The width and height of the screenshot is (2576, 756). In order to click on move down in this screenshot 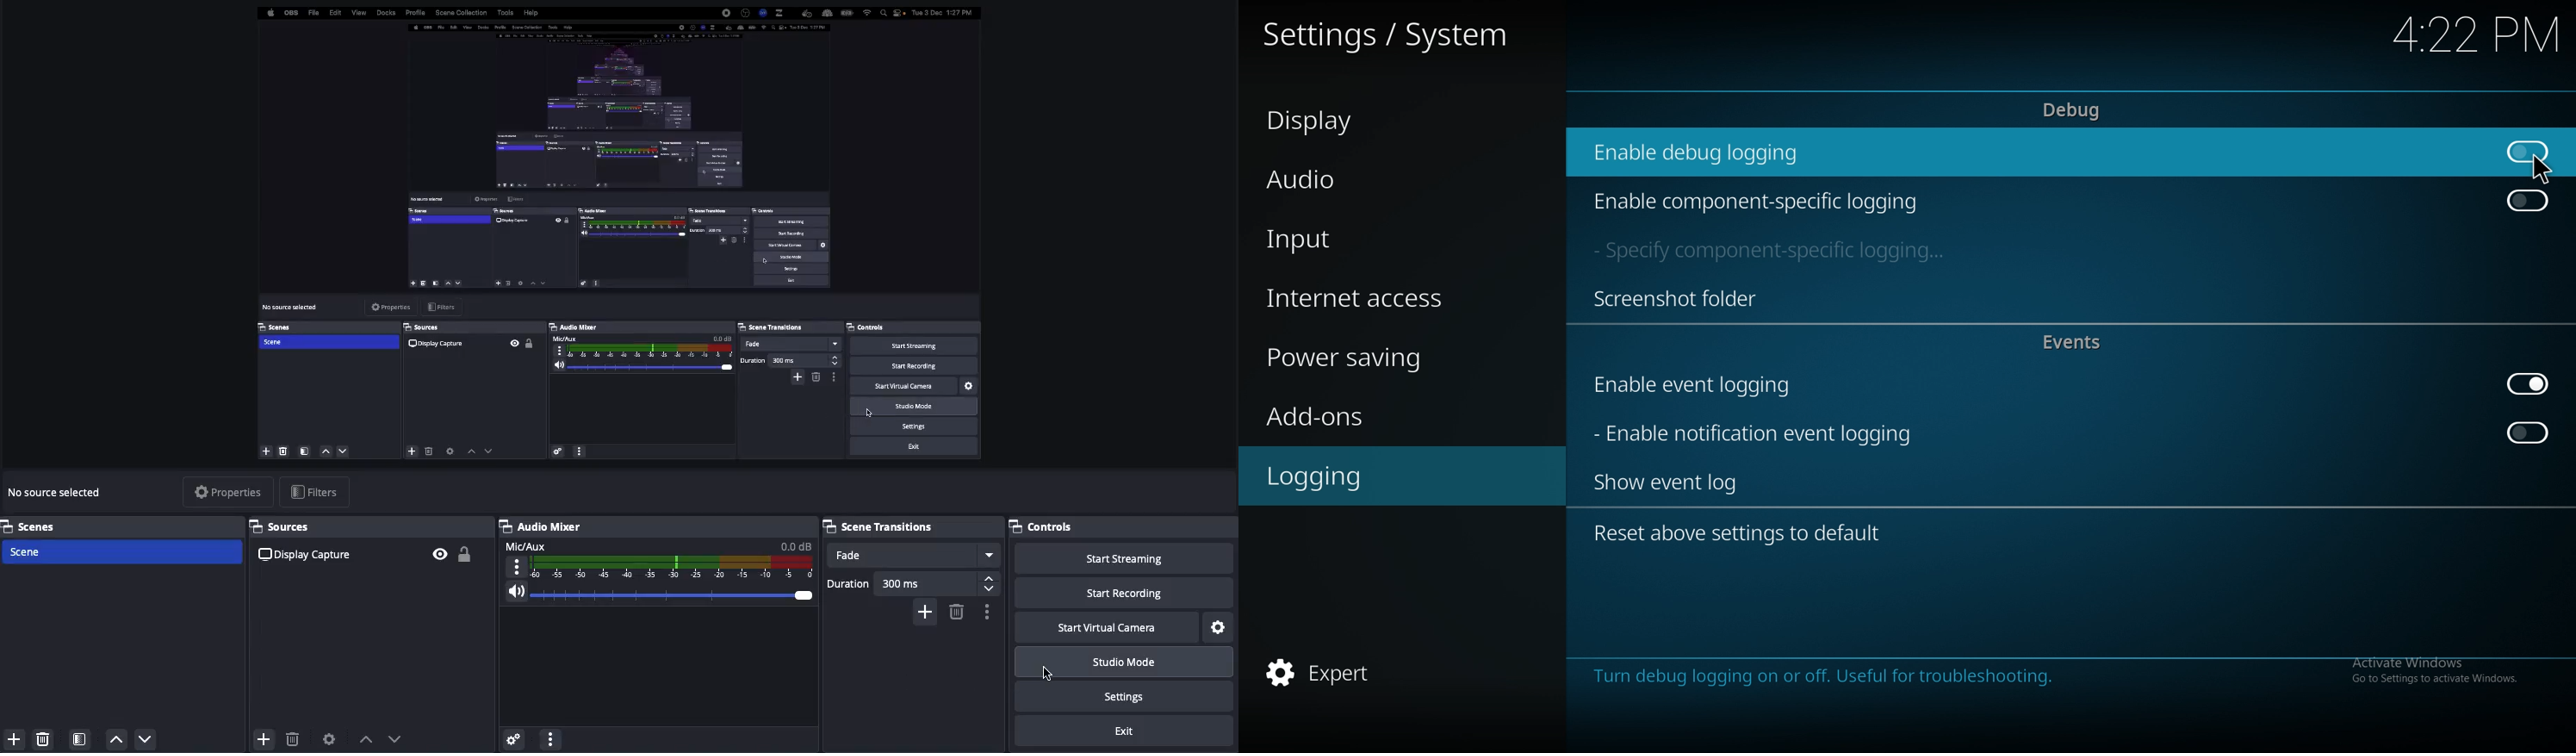, I will do `click(147, 739)`.